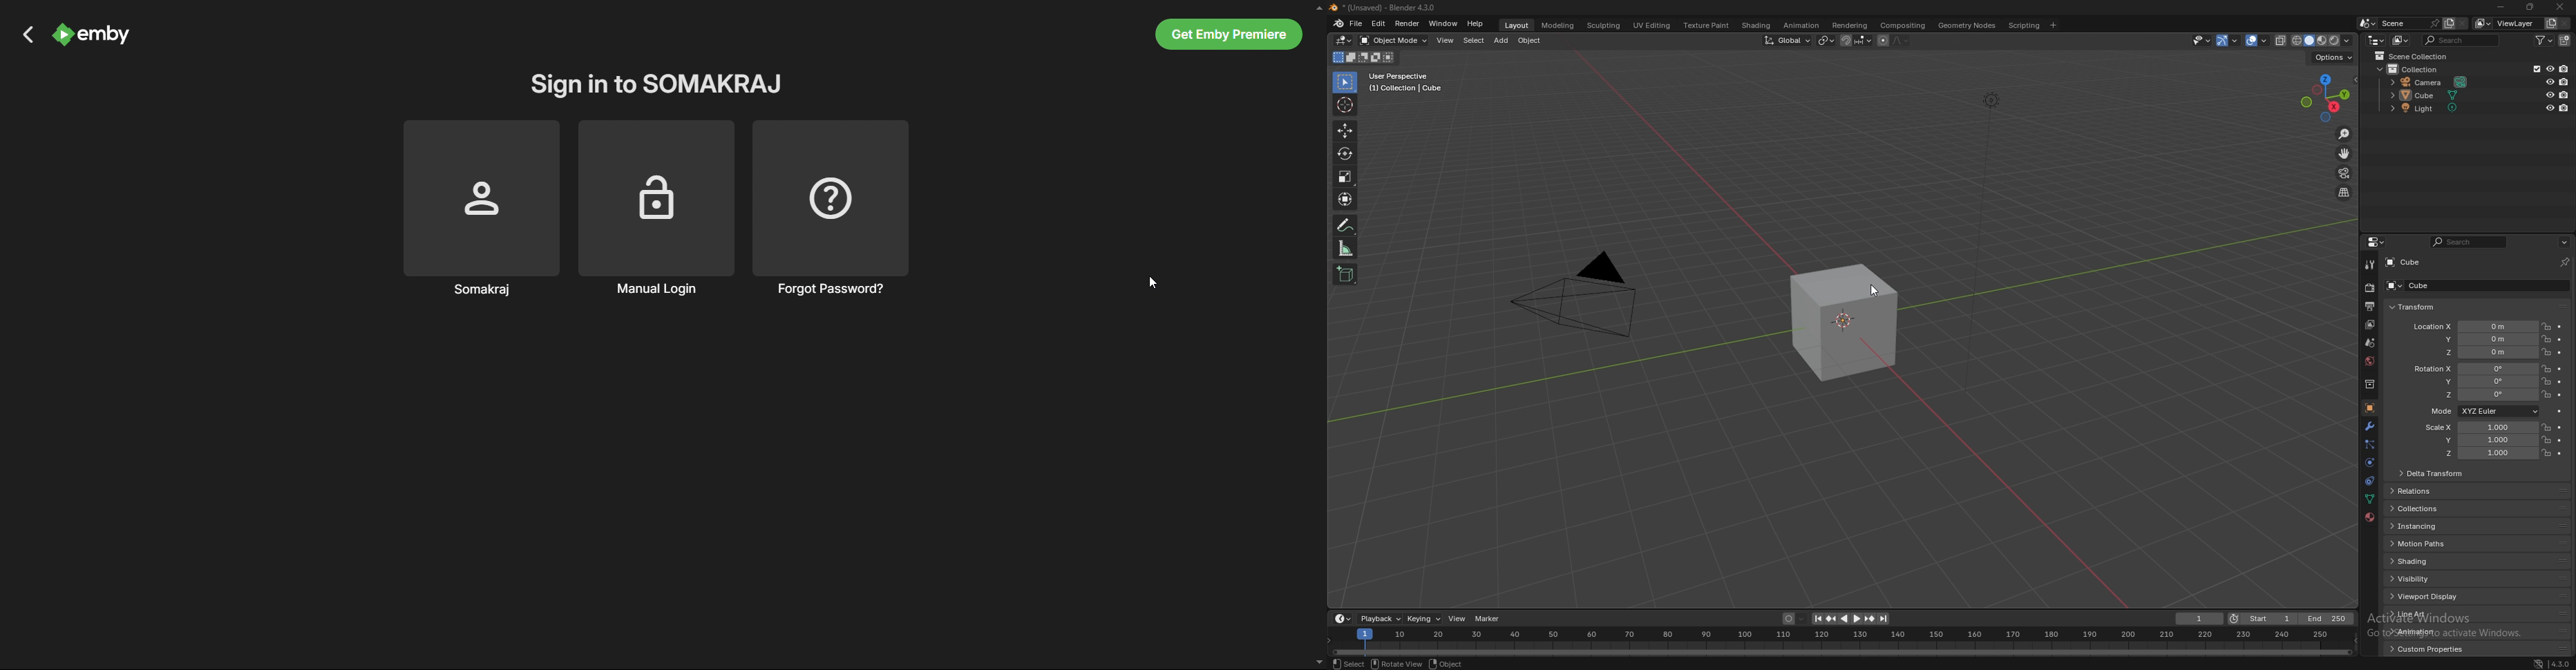 Image resolution: width=2576 pixels, height=672 pixels. I want to click on transformation orientation, so click(1787, 40).